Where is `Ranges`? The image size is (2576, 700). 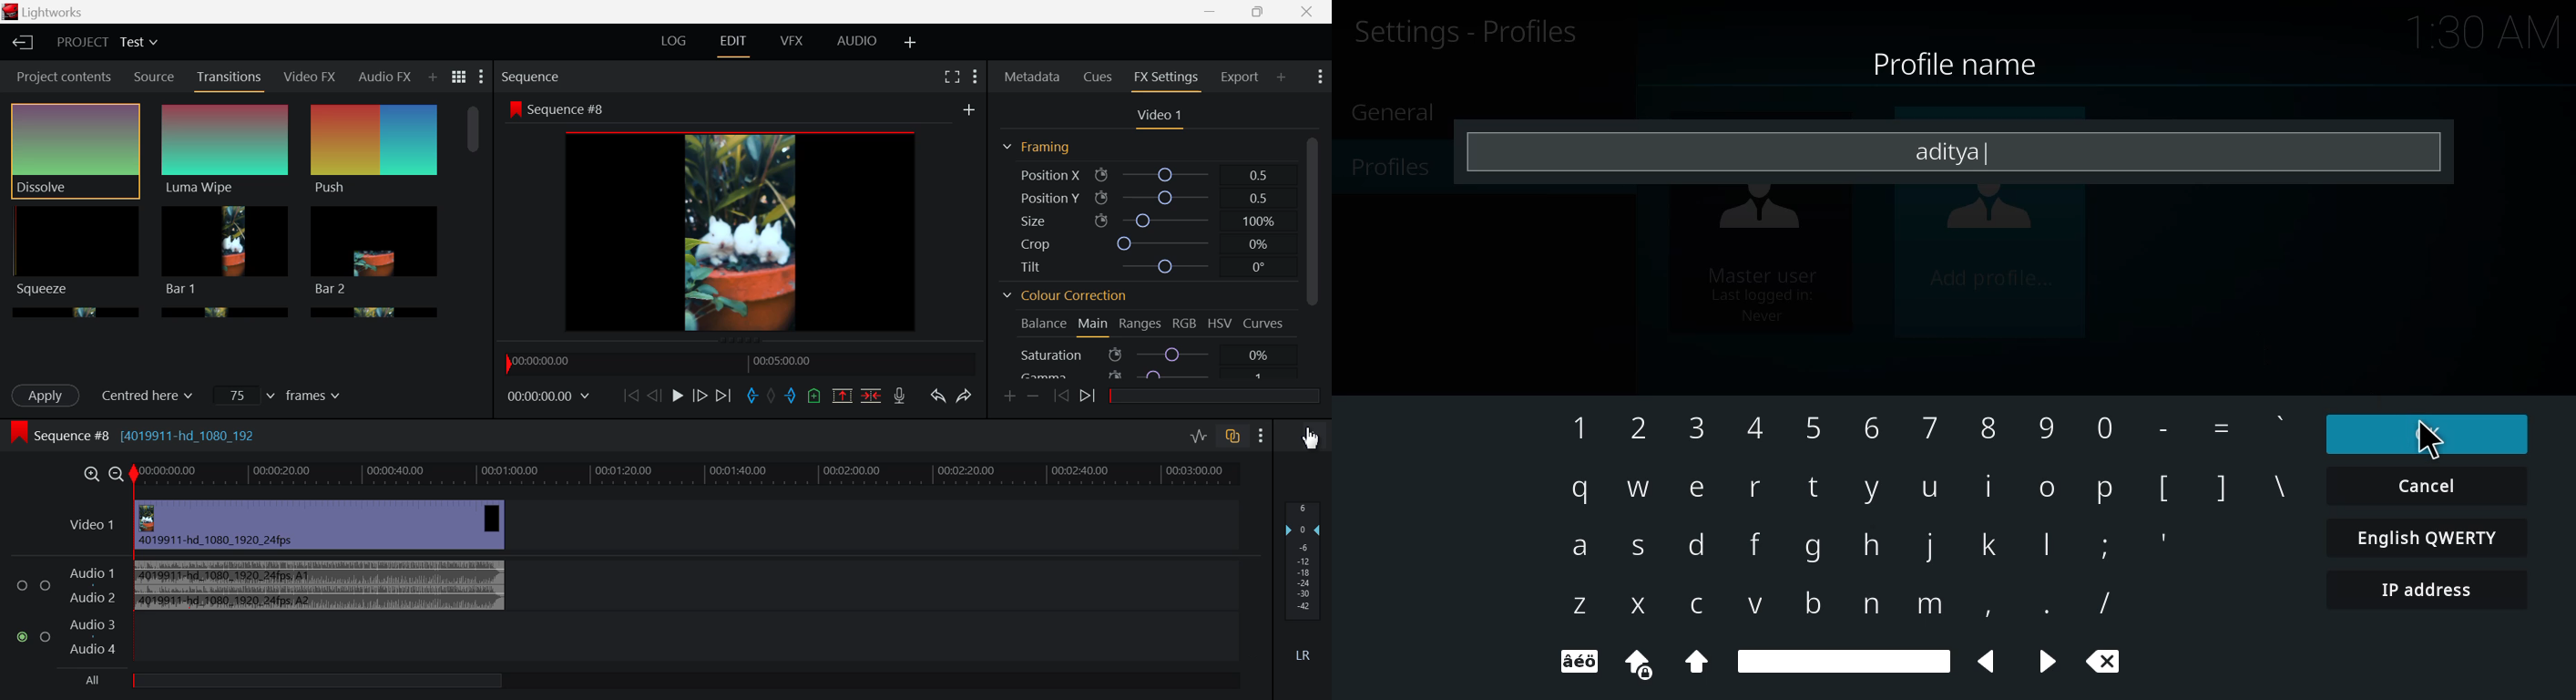
Ranges is located at coordinates (1141, 324).